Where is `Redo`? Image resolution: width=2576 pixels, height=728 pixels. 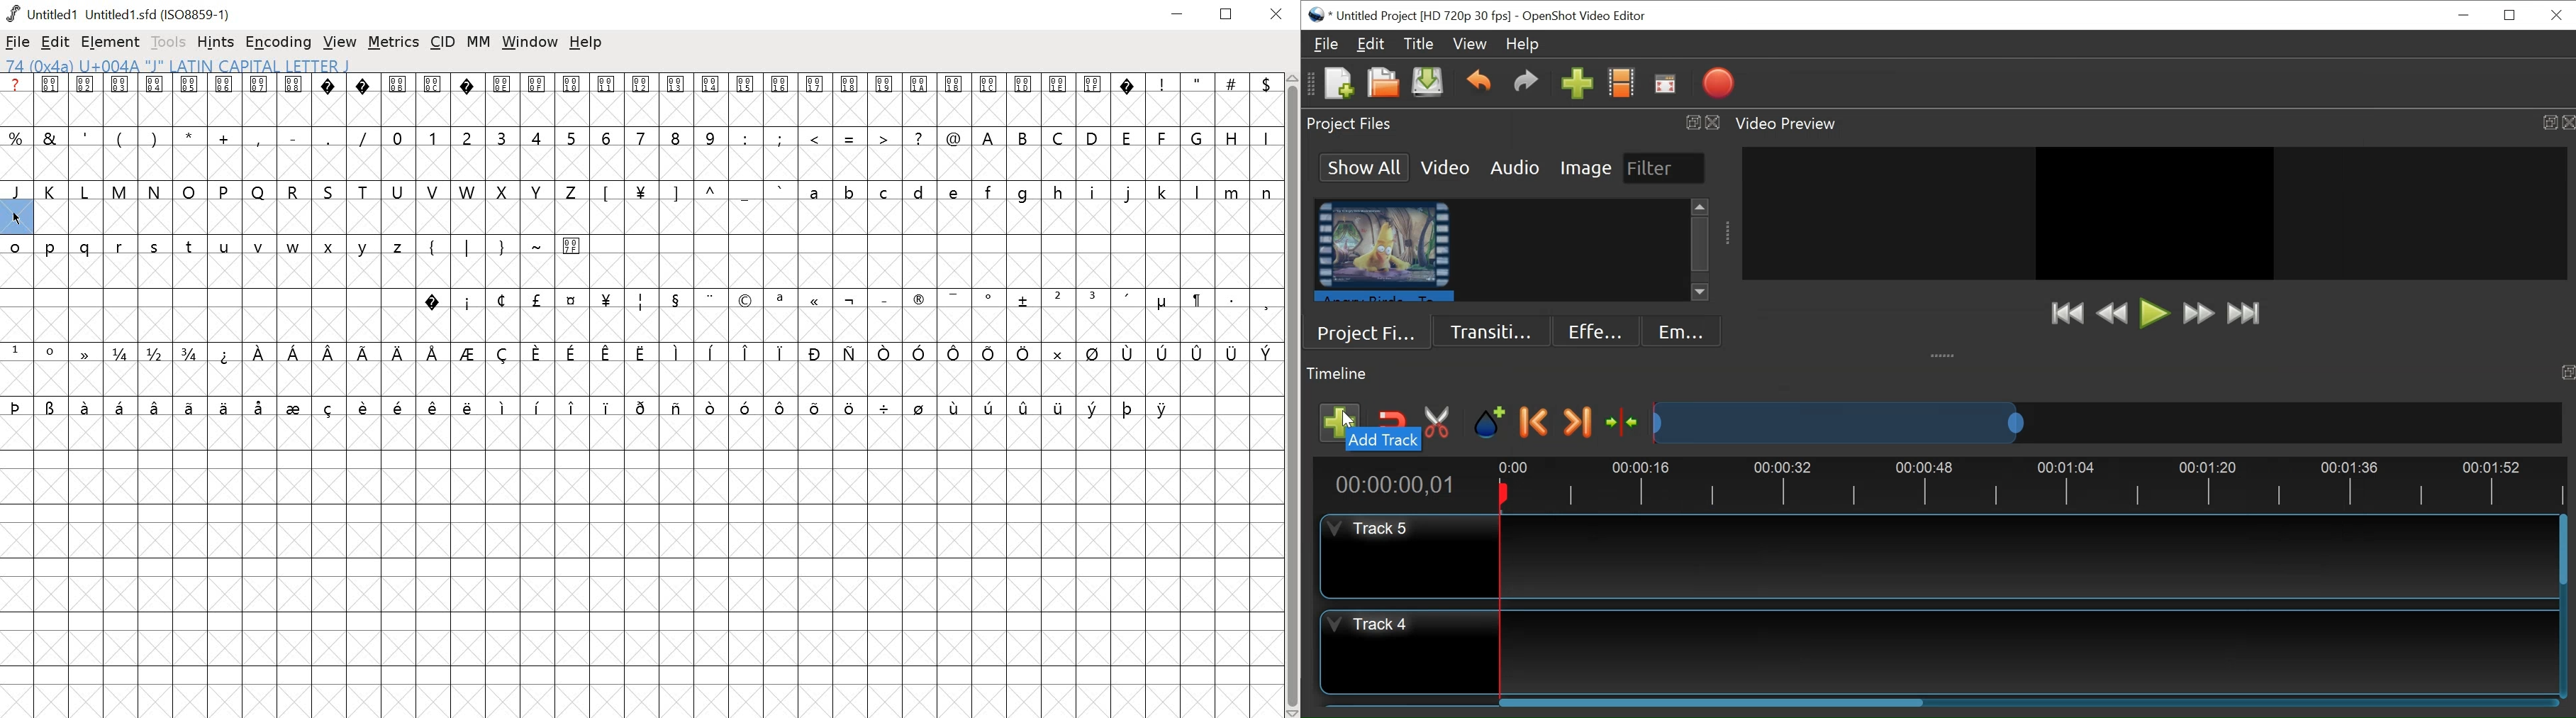 Redo is located at coordinates (1524, 83).